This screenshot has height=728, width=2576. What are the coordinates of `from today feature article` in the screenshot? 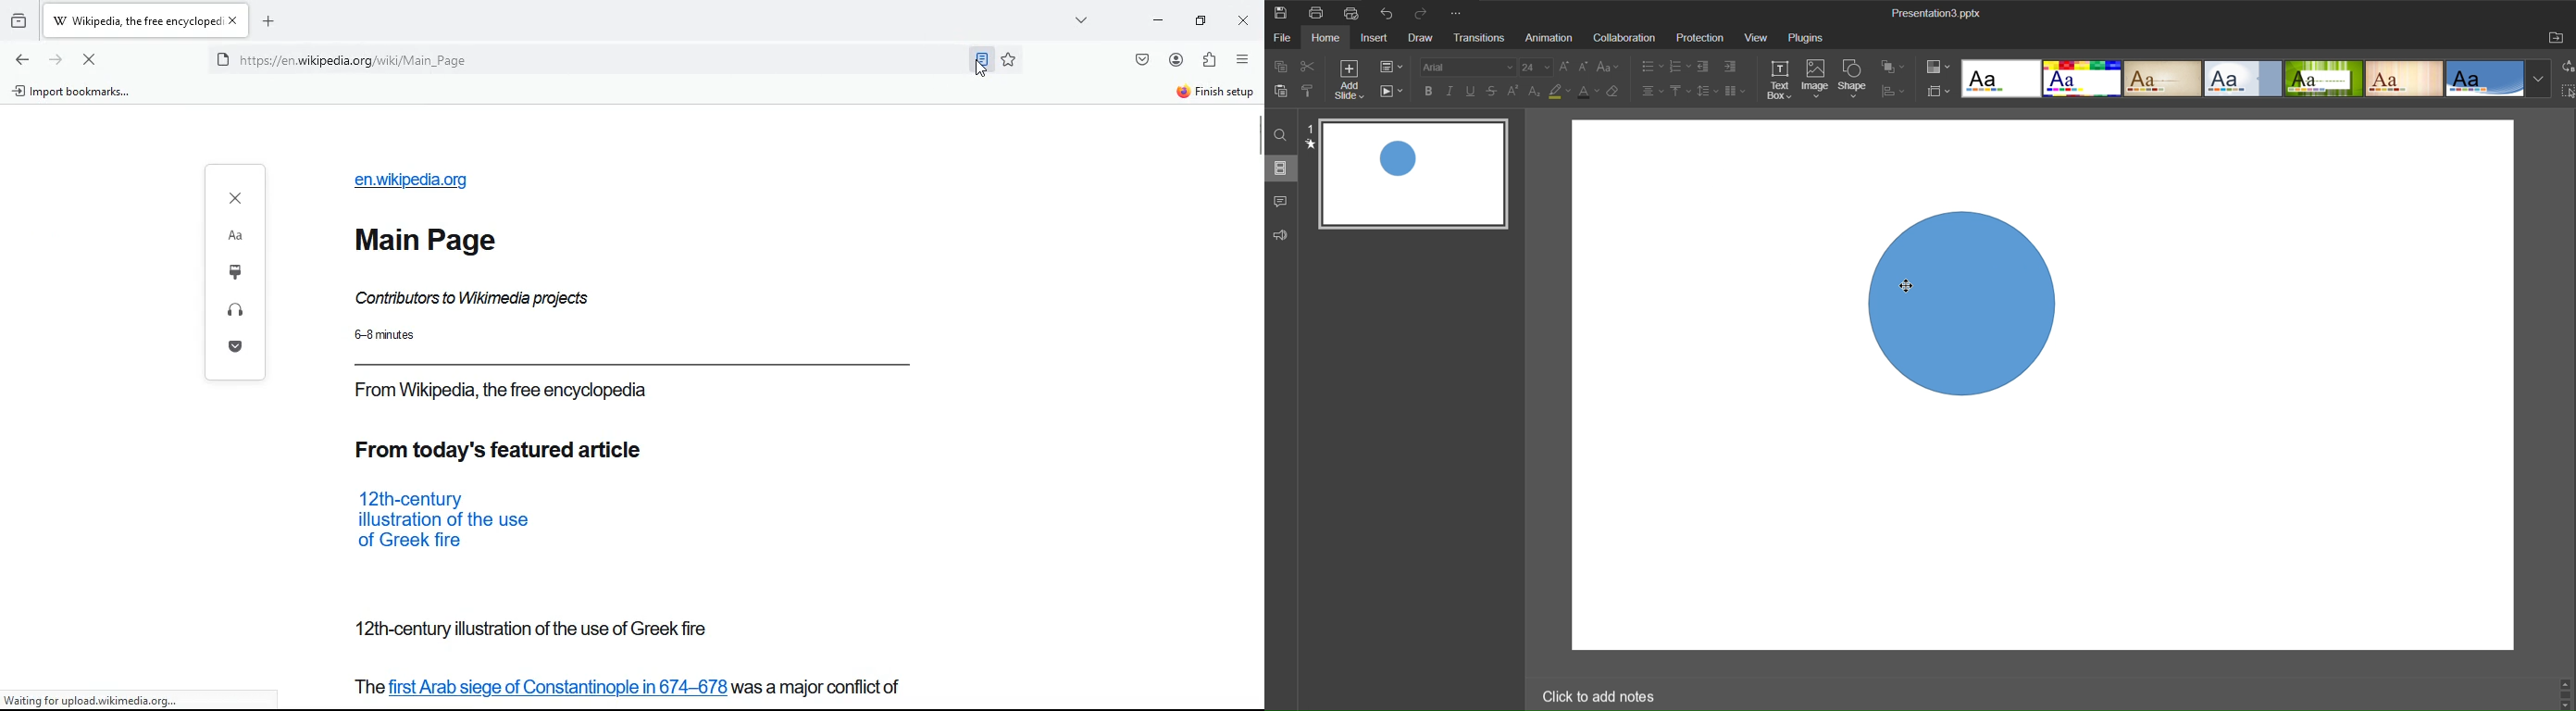 It's located at (516, 452).